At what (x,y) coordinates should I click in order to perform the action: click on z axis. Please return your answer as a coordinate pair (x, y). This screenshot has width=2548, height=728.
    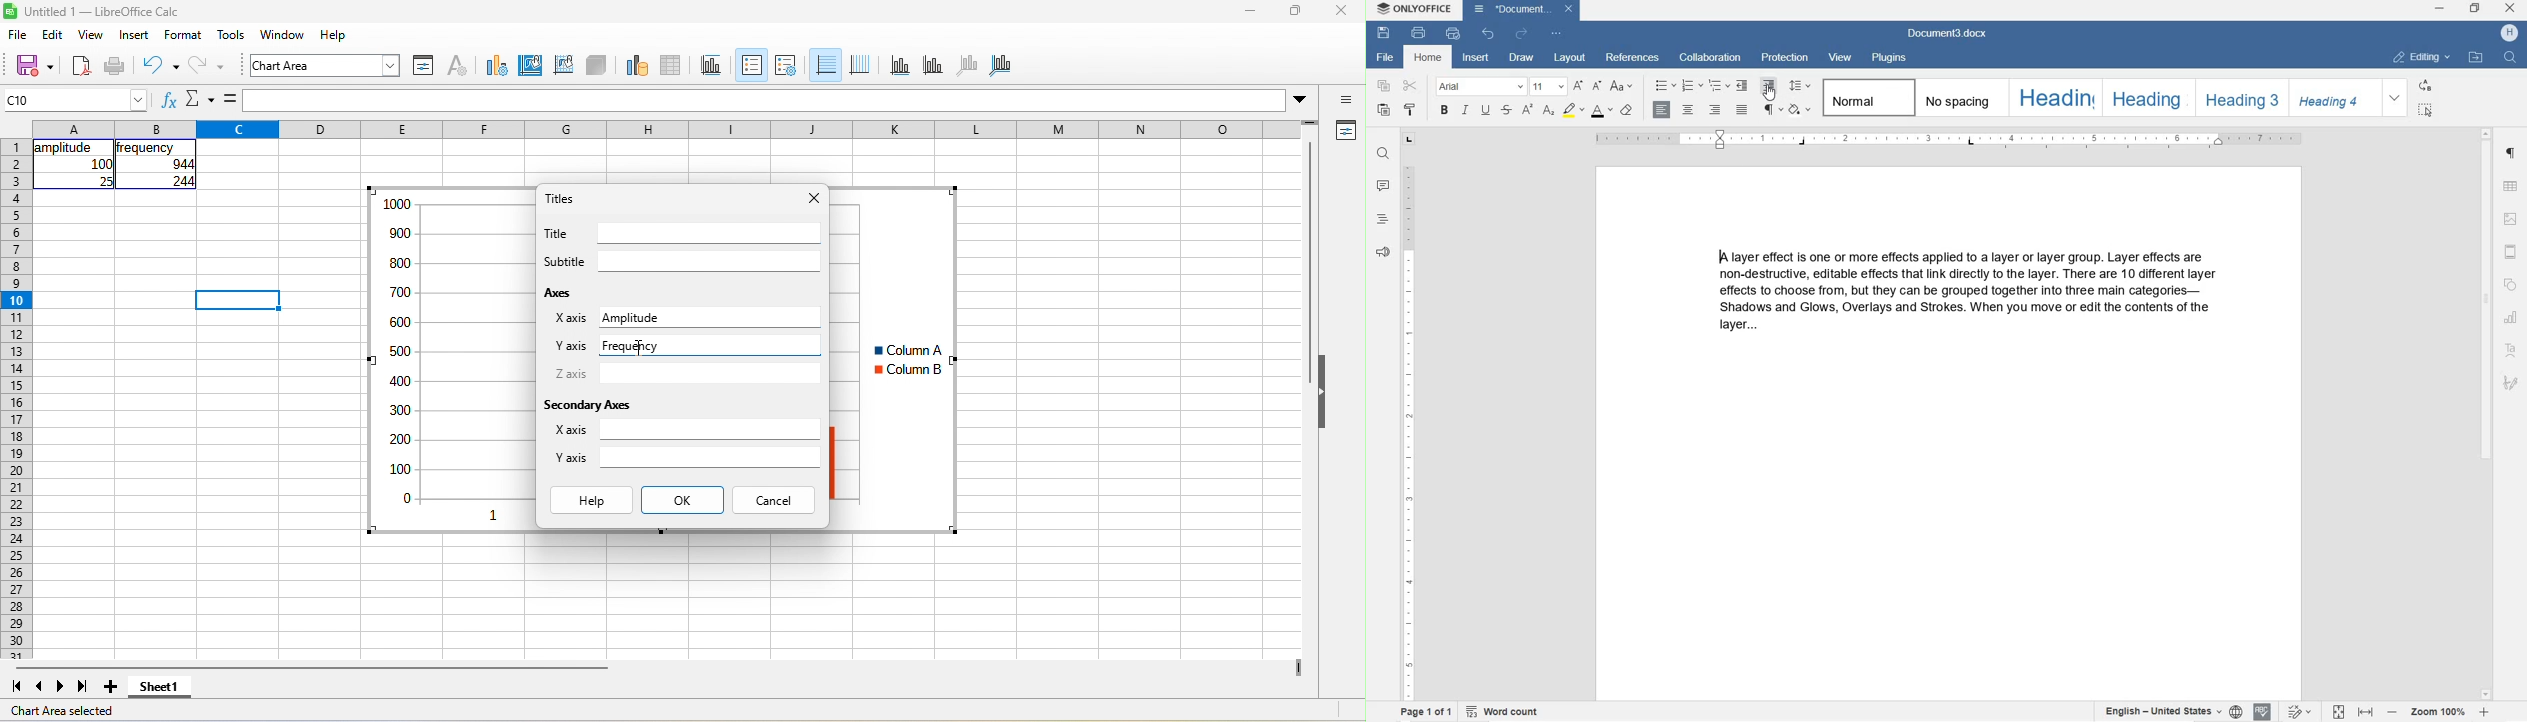
    Looking at the image, I should click on (968, 66).